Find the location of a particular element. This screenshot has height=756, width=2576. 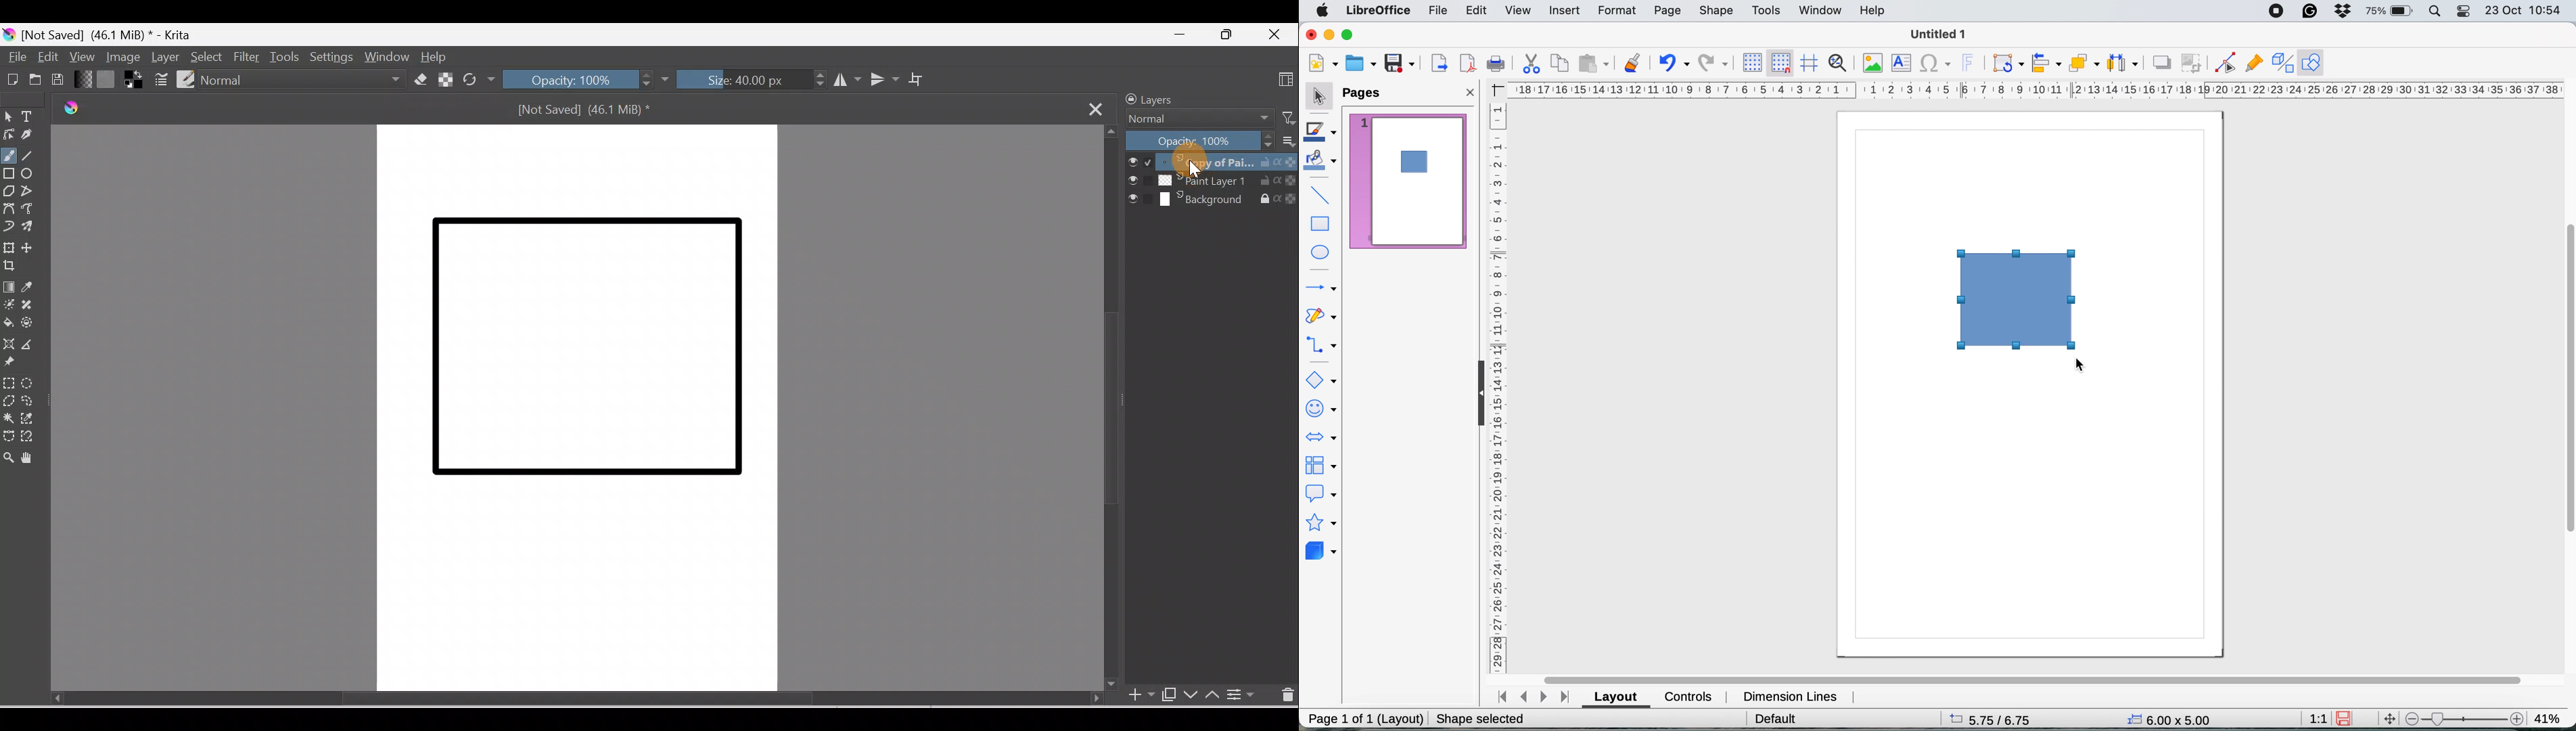

3d objects is located at coordinates (1321, 553).